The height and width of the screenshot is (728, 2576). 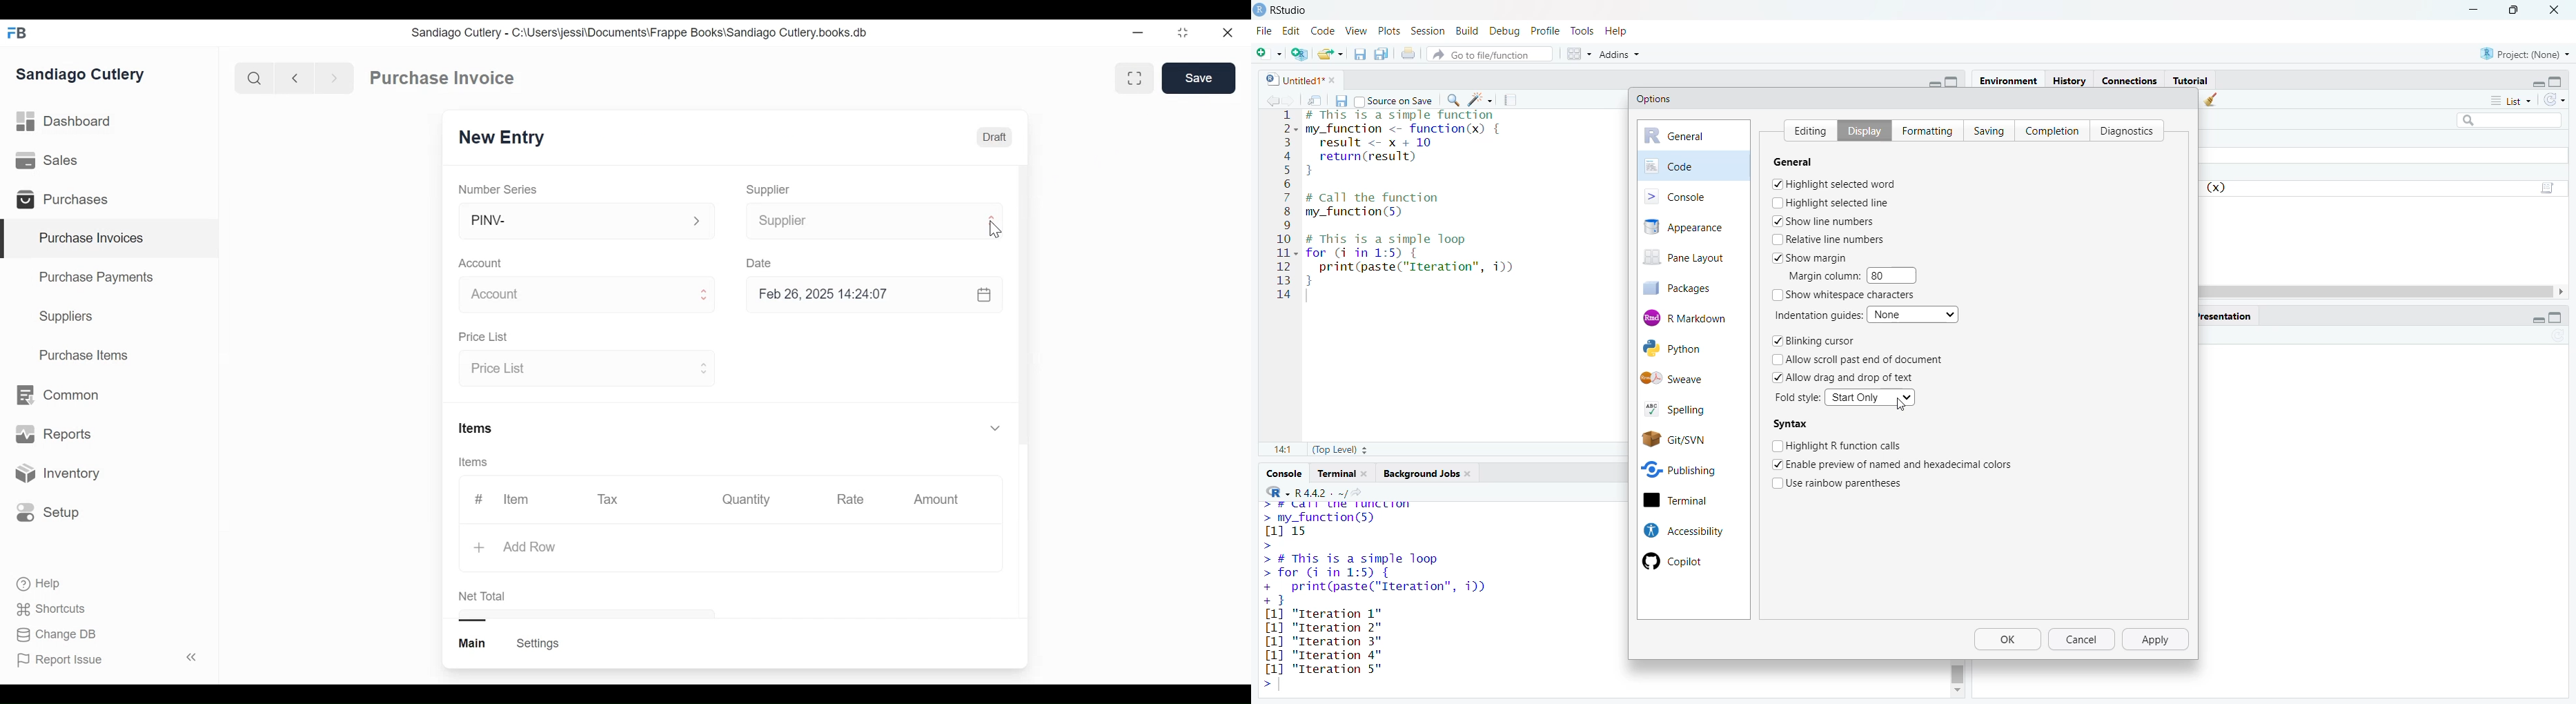 What do you see at coordinates (571, 297) in the screenshot?
I see `Account` at bounding box center [571, 297].